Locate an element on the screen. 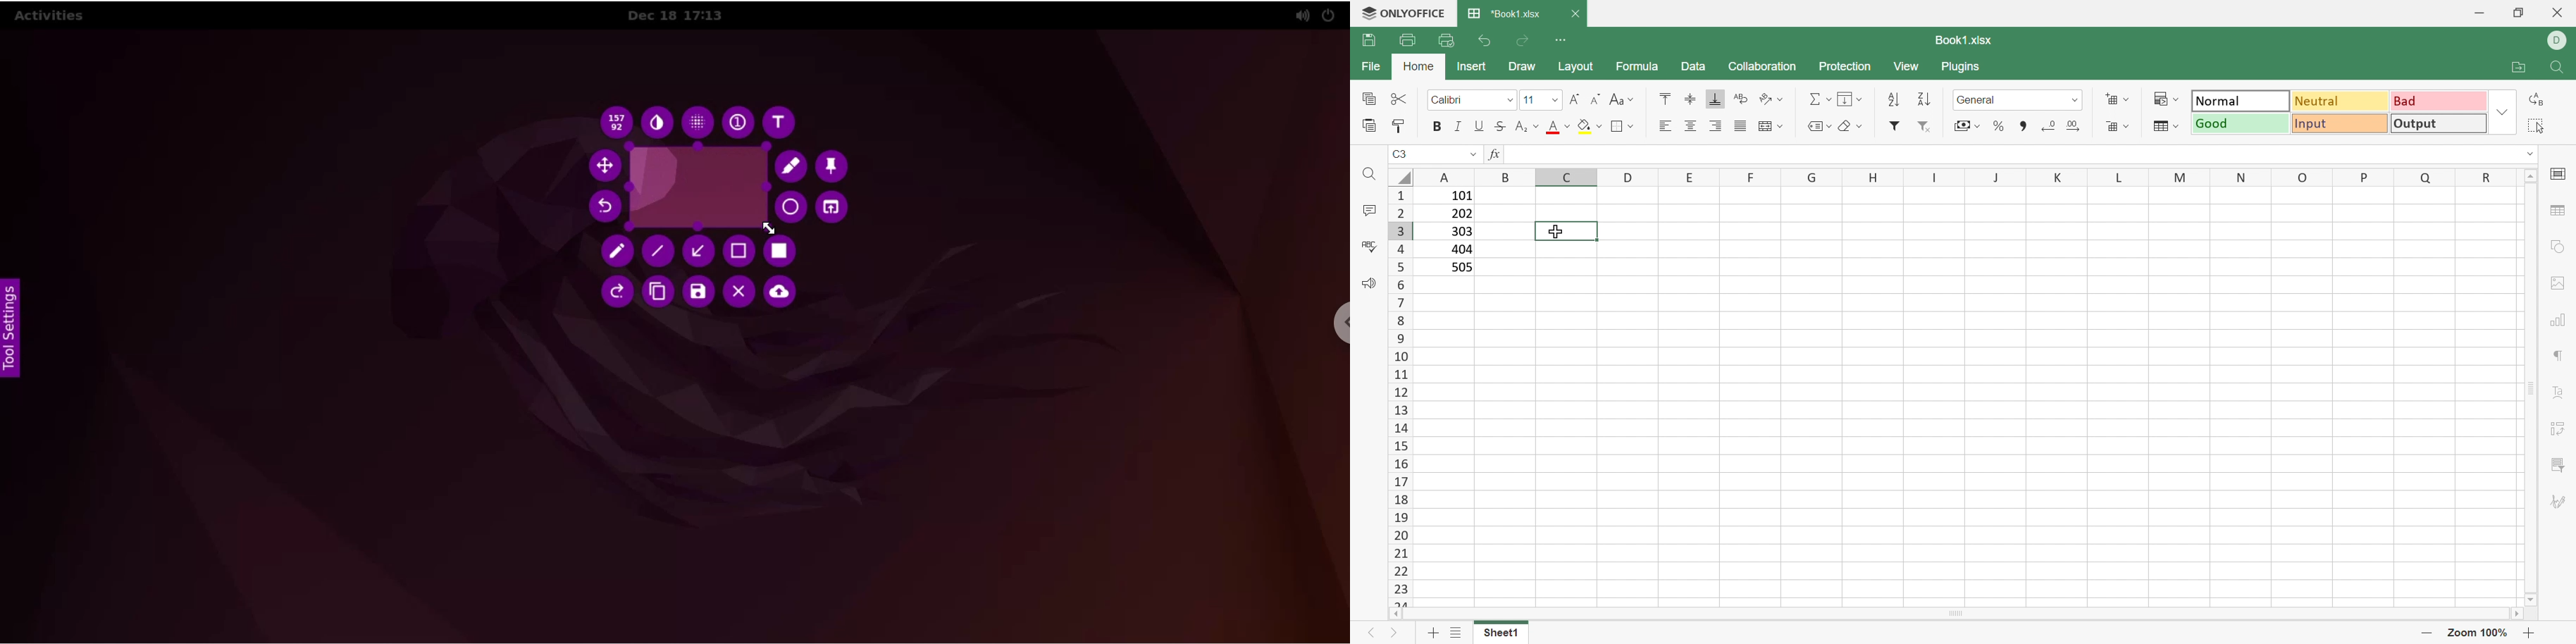  Align bottom is located at coordinates (1715, 101).